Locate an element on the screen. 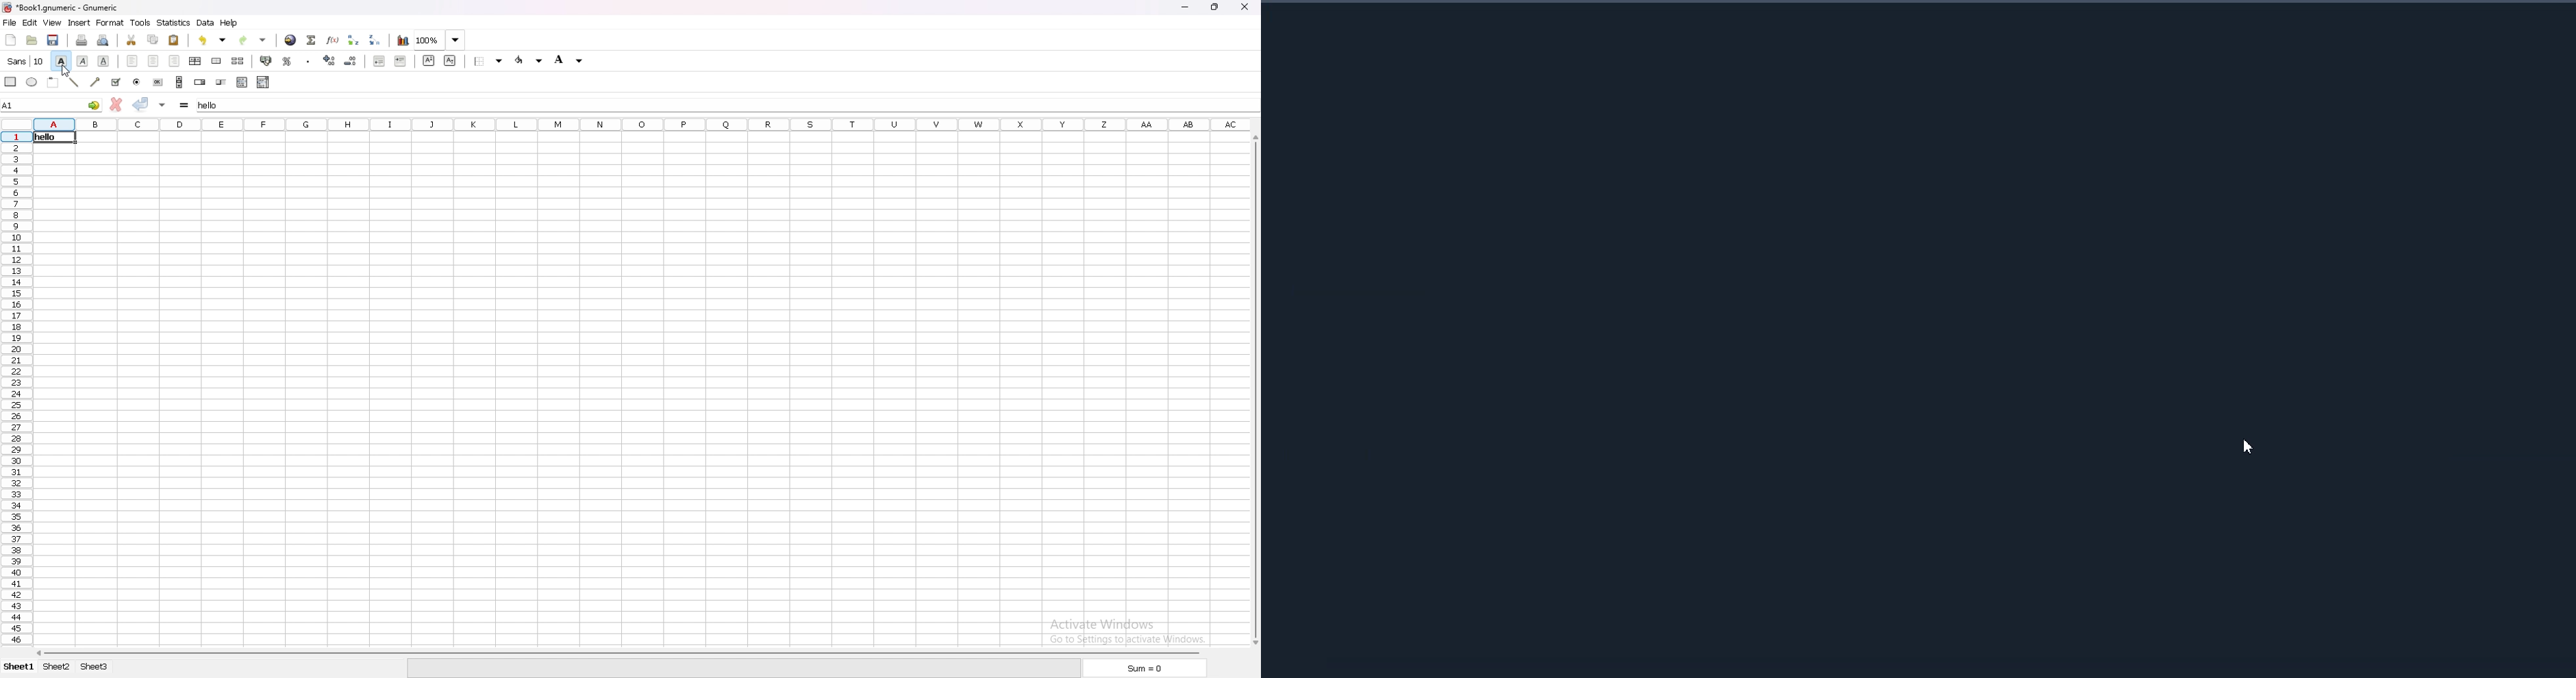  sheet 1 is located at coordinates (21, 667).